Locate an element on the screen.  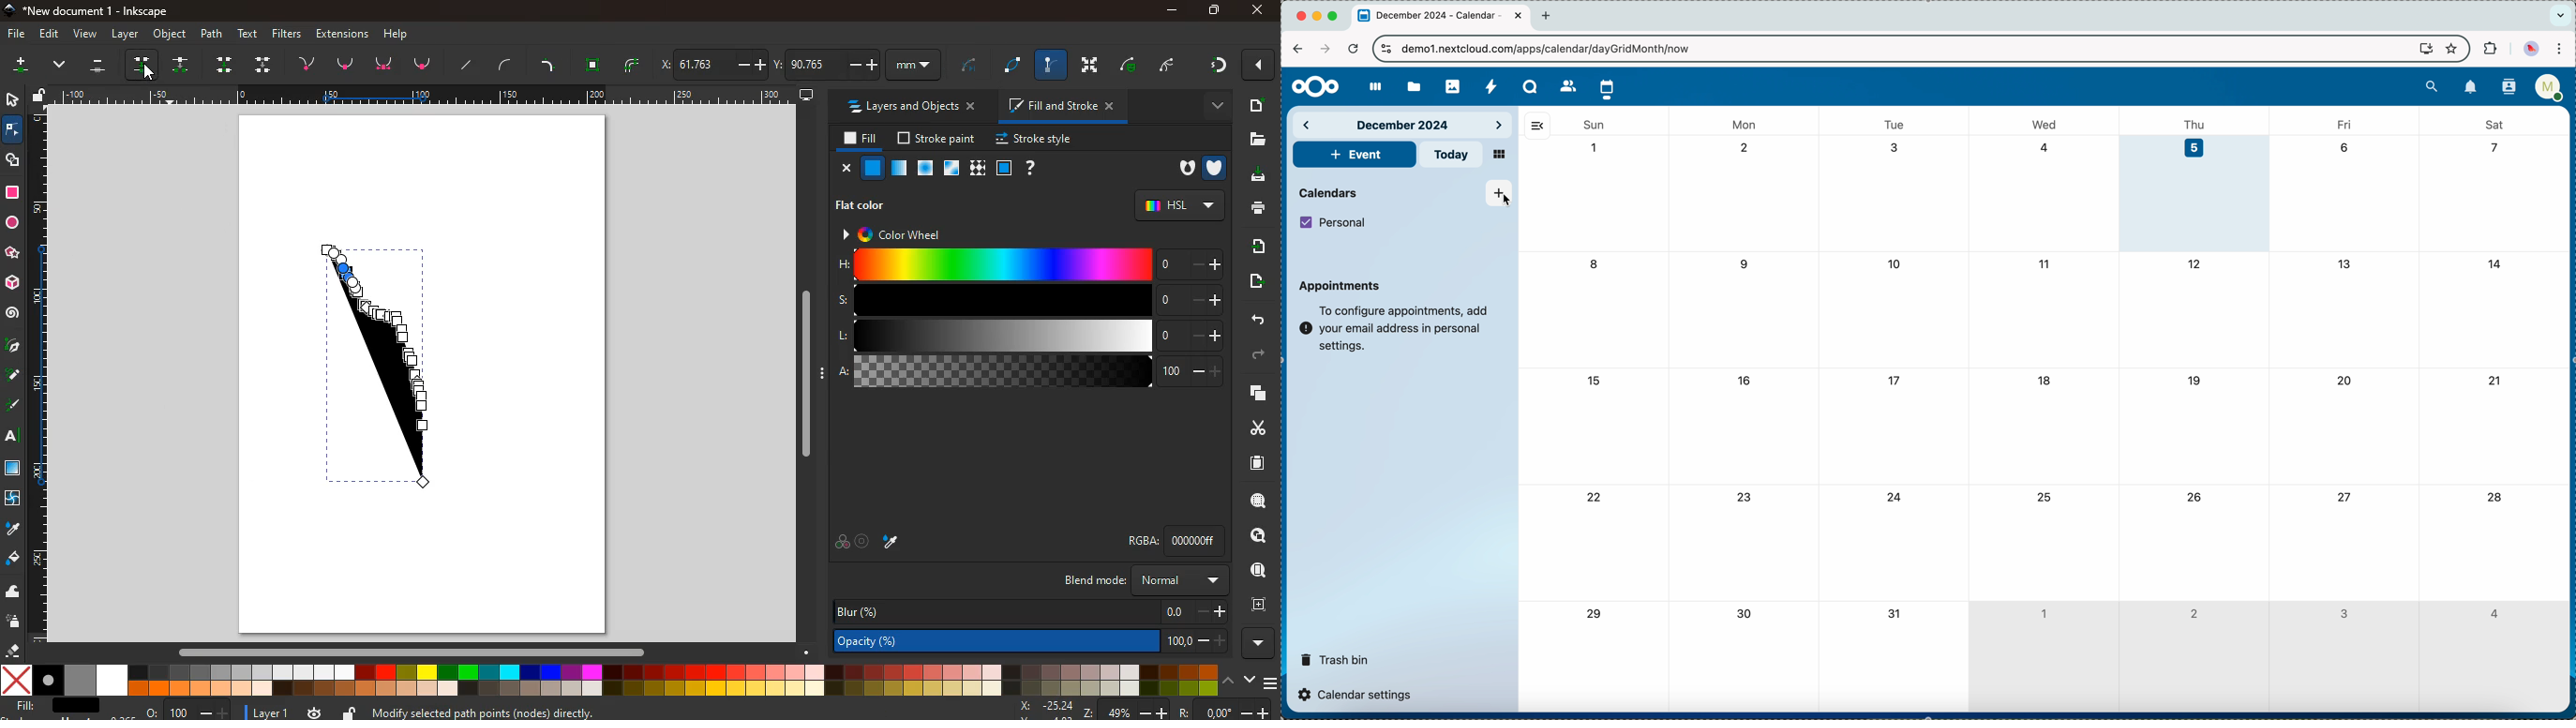
paper is located at coordinates (1255, 462).